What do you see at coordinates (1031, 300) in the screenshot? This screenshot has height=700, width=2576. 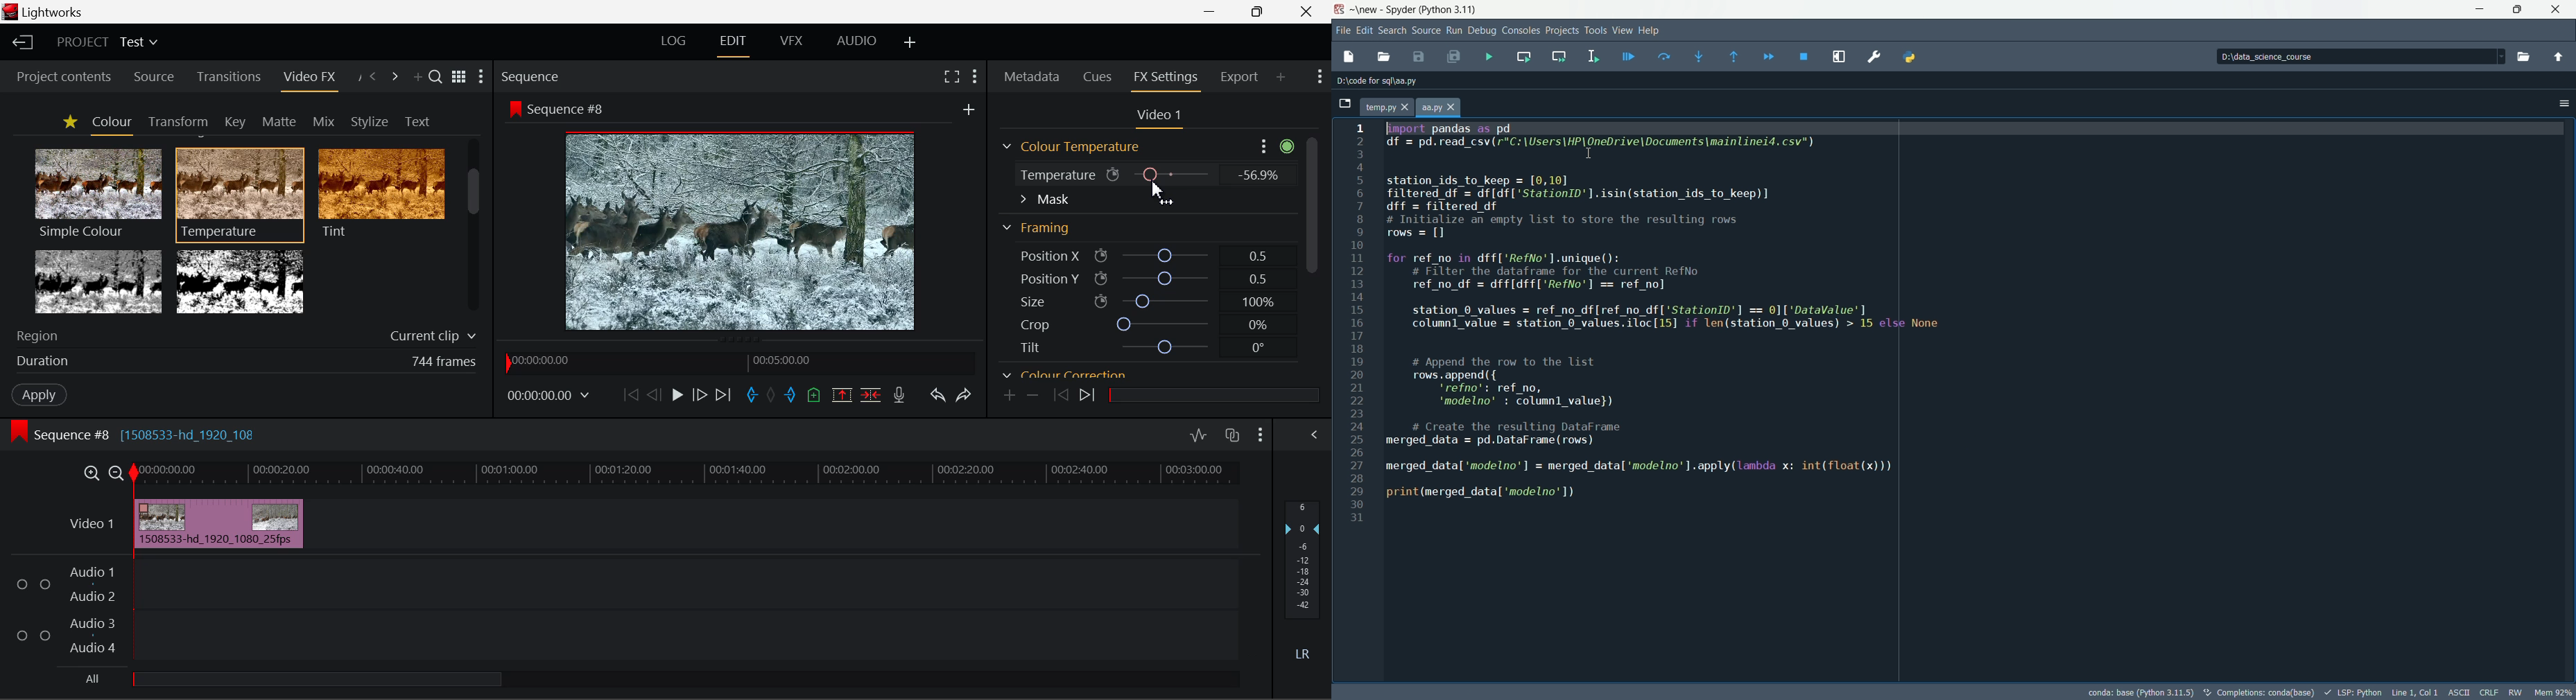 I see `Size` at bounding box center [1031, 300].